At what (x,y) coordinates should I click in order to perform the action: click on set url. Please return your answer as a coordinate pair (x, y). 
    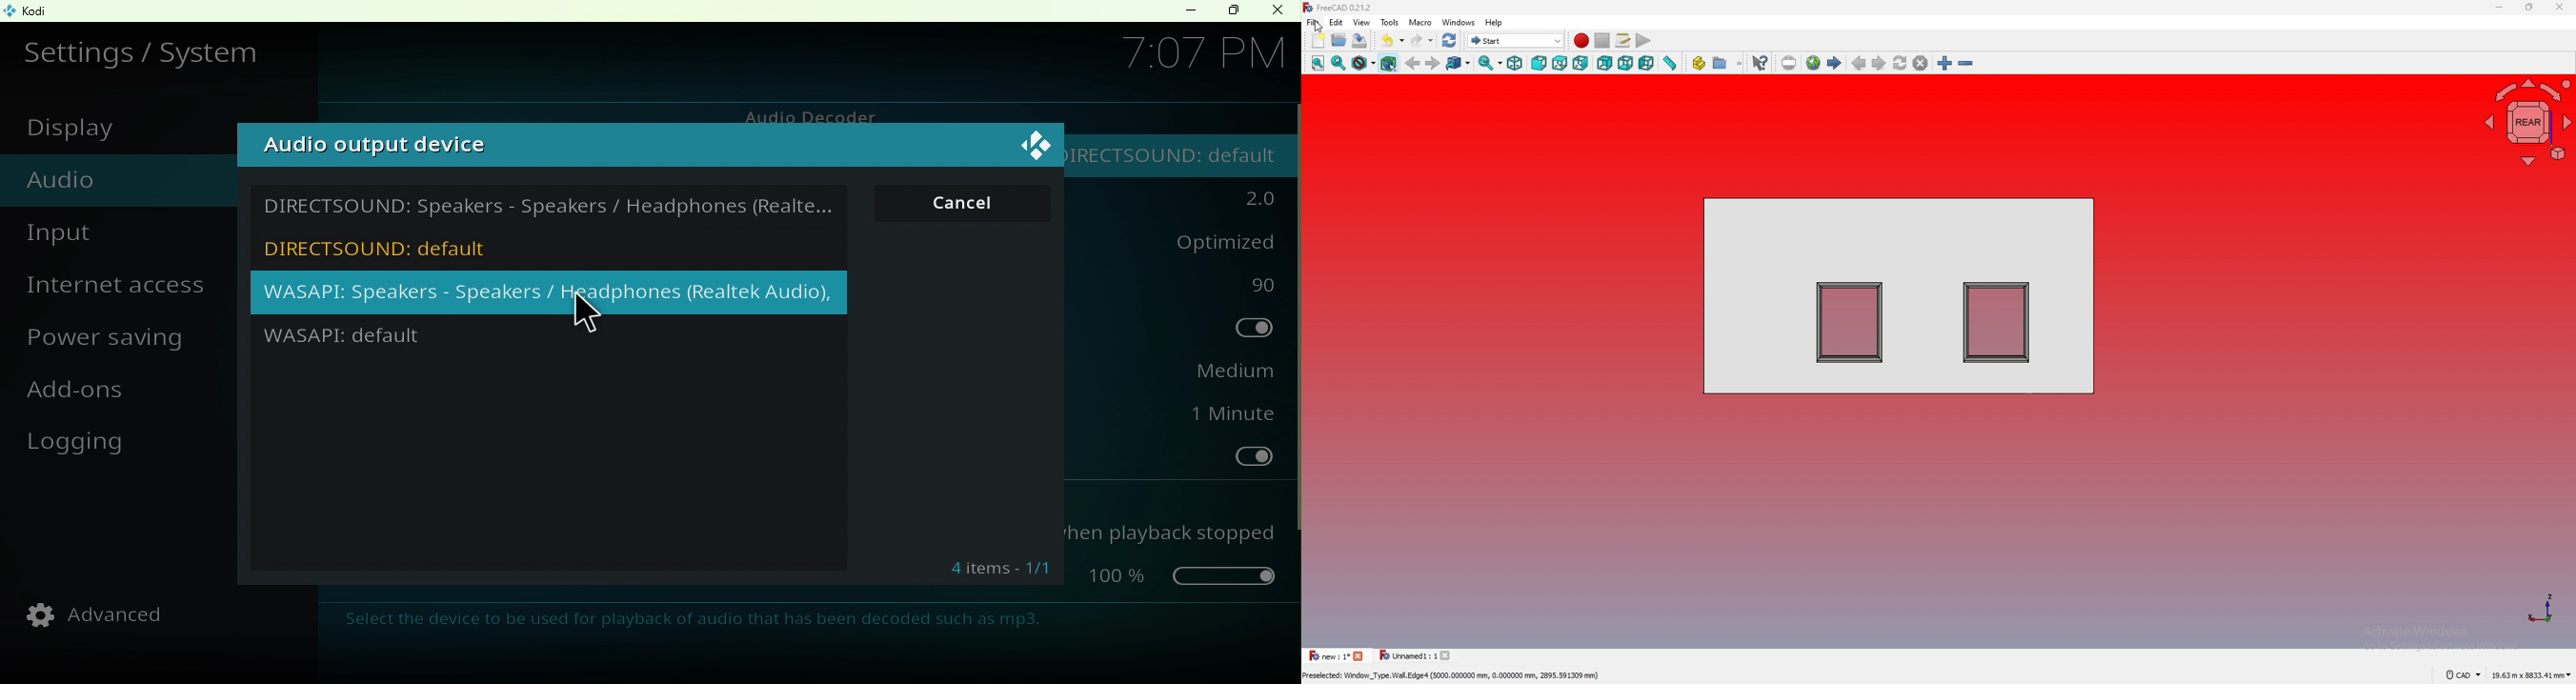
    Looking at the image, I should click on (1788, 62).